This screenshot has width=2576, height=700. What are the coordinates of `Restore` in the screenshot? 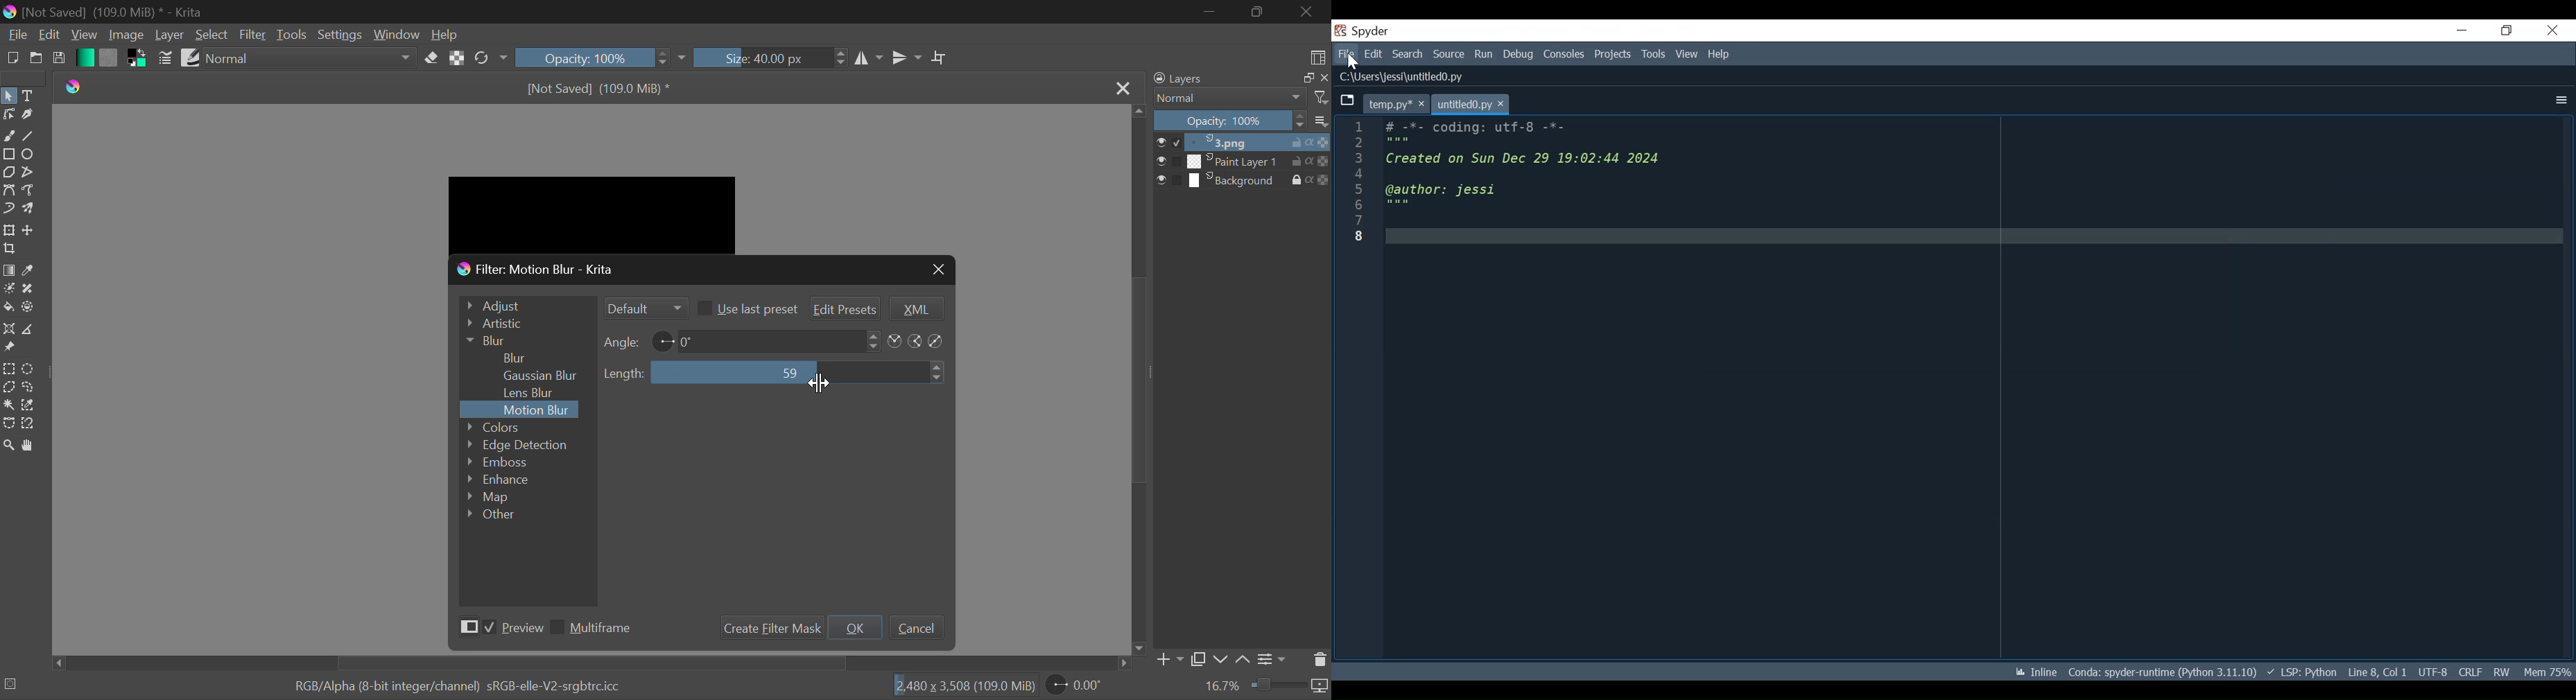 It's located at (2506, 30).